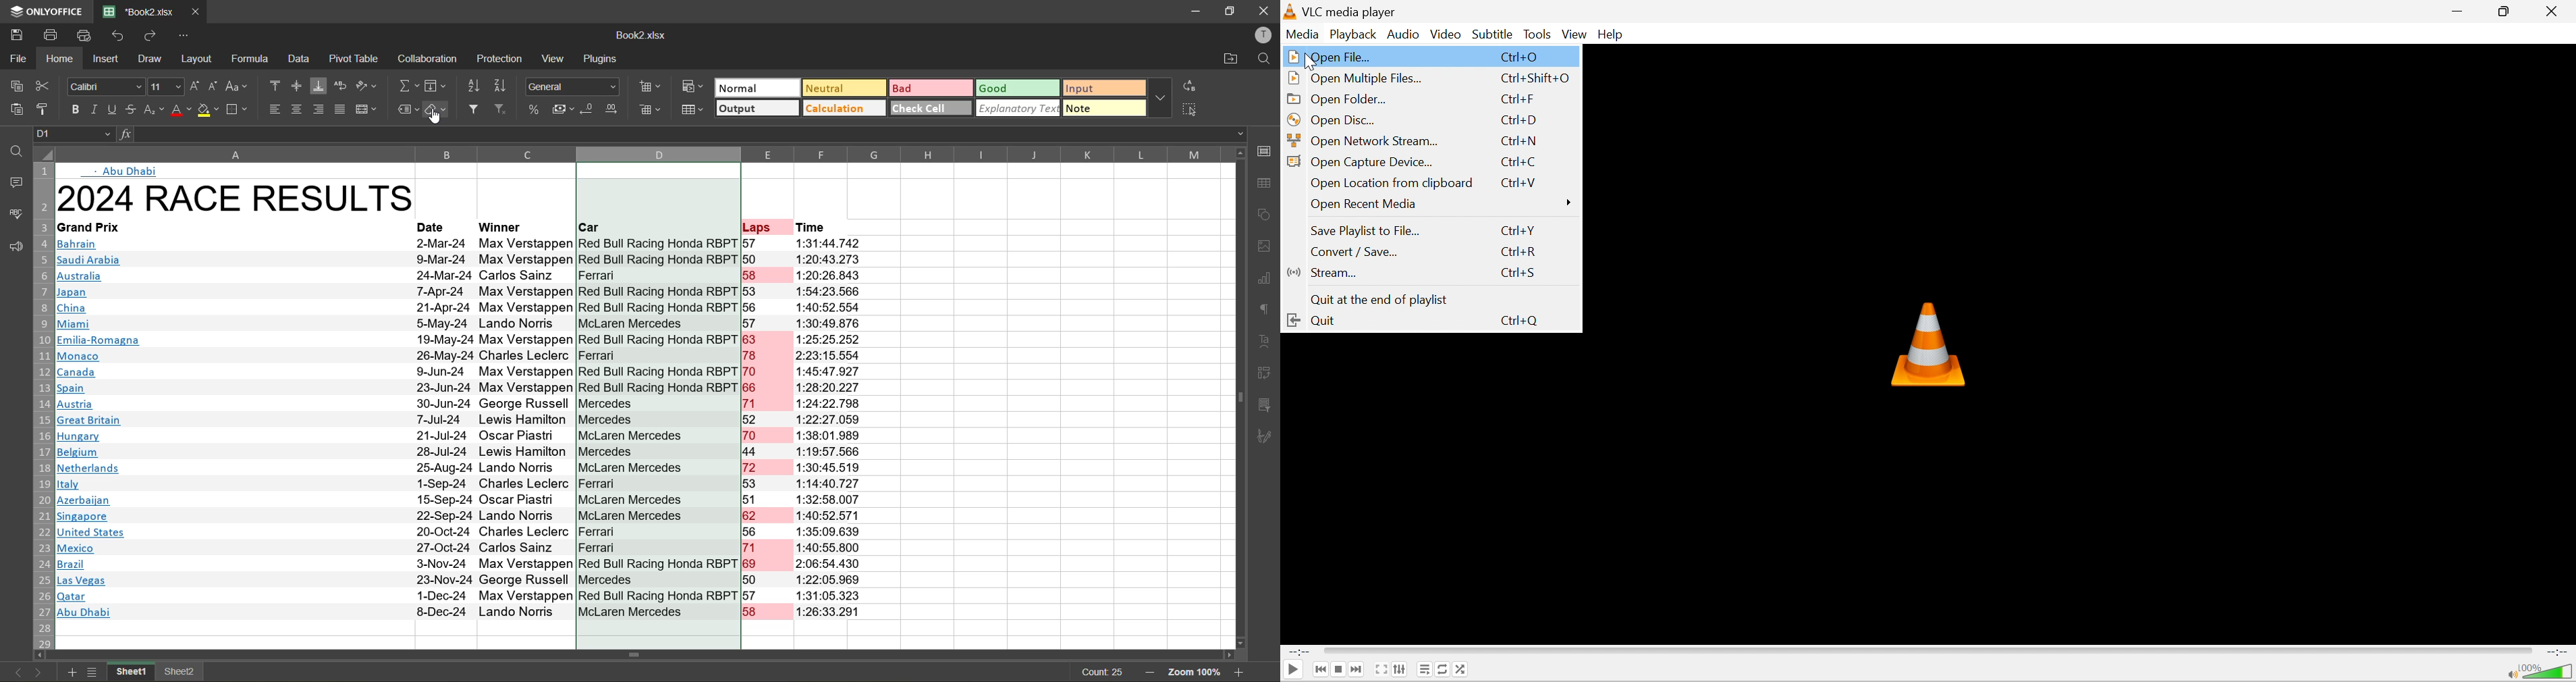 This screenshot has height=700, width=2576. I want to click on view, so click(553, 58).